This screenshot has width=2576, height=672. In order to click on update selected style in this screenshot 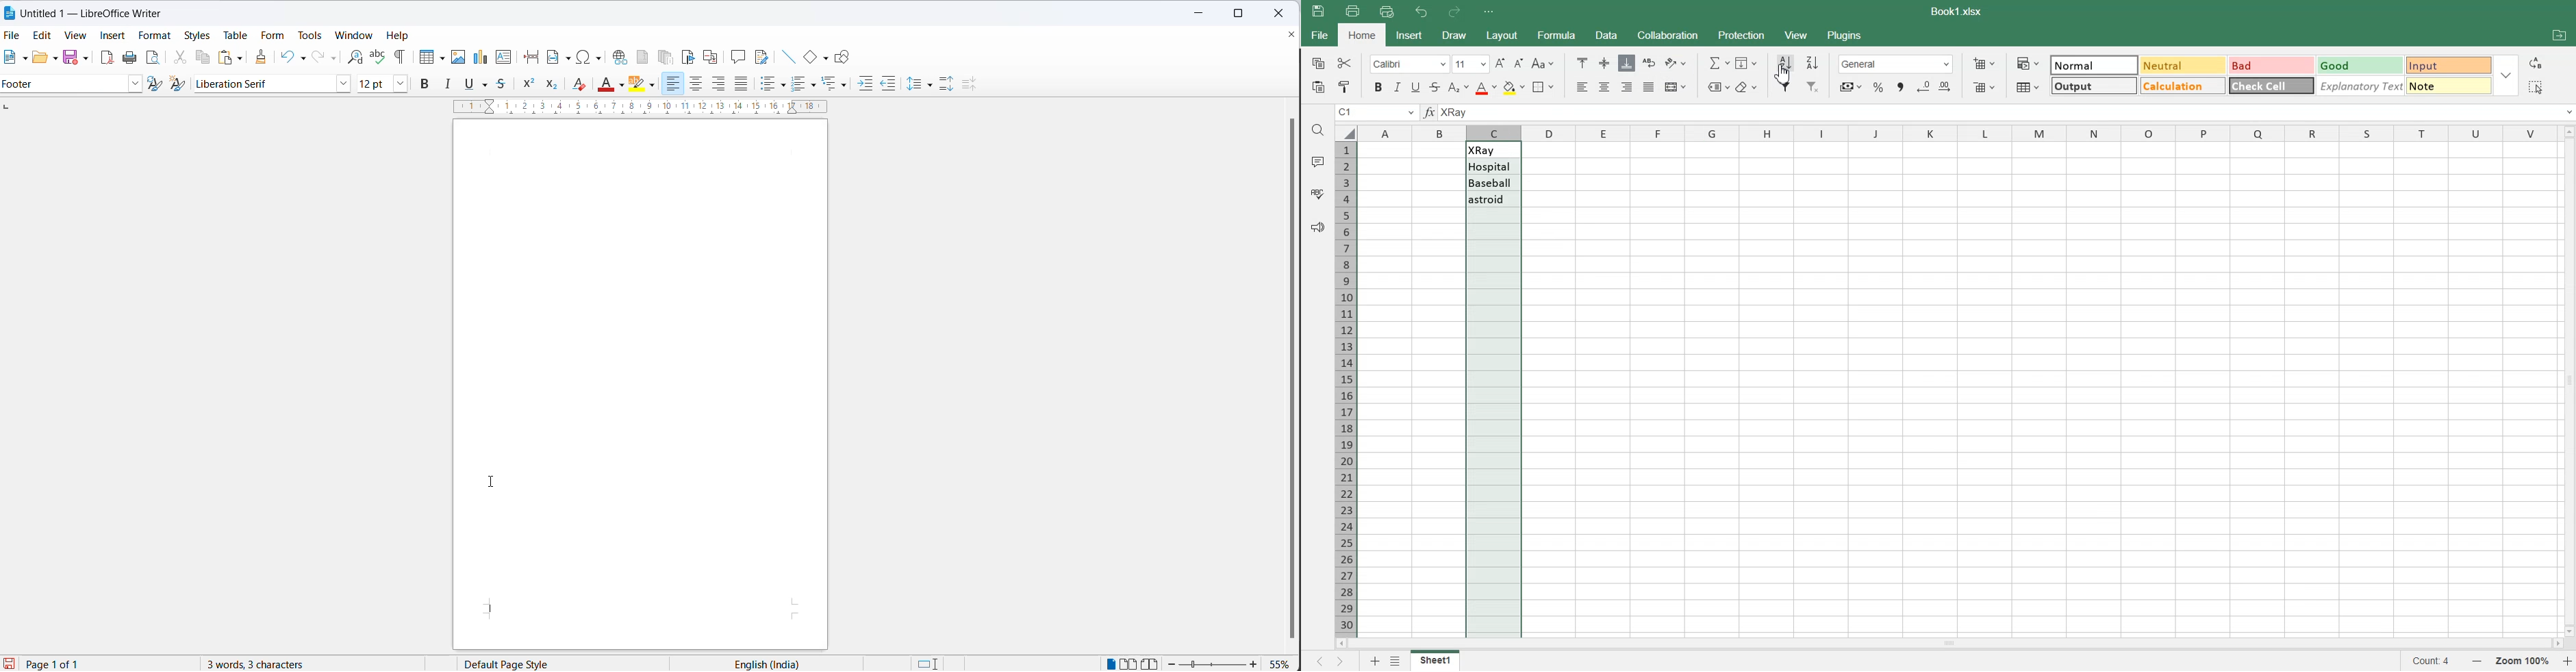, I will do `click(154, 84)`.